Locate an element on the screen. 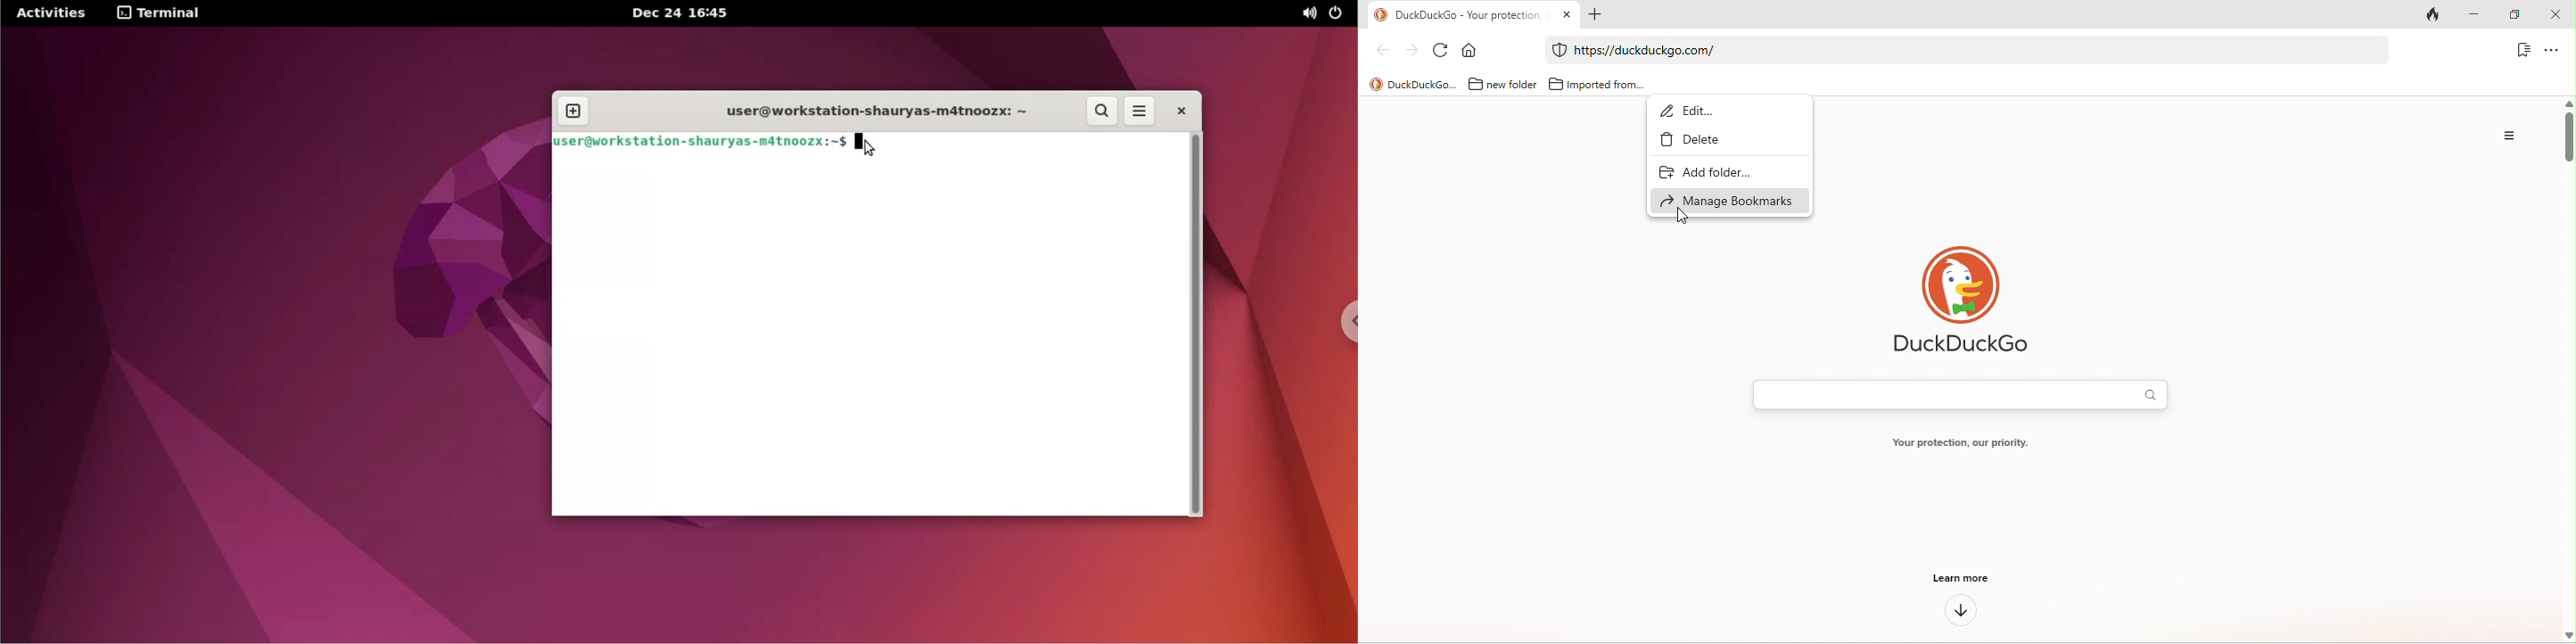 This screenshot has height=644, width=2576. refresh is located at coordinates (1440, 49).